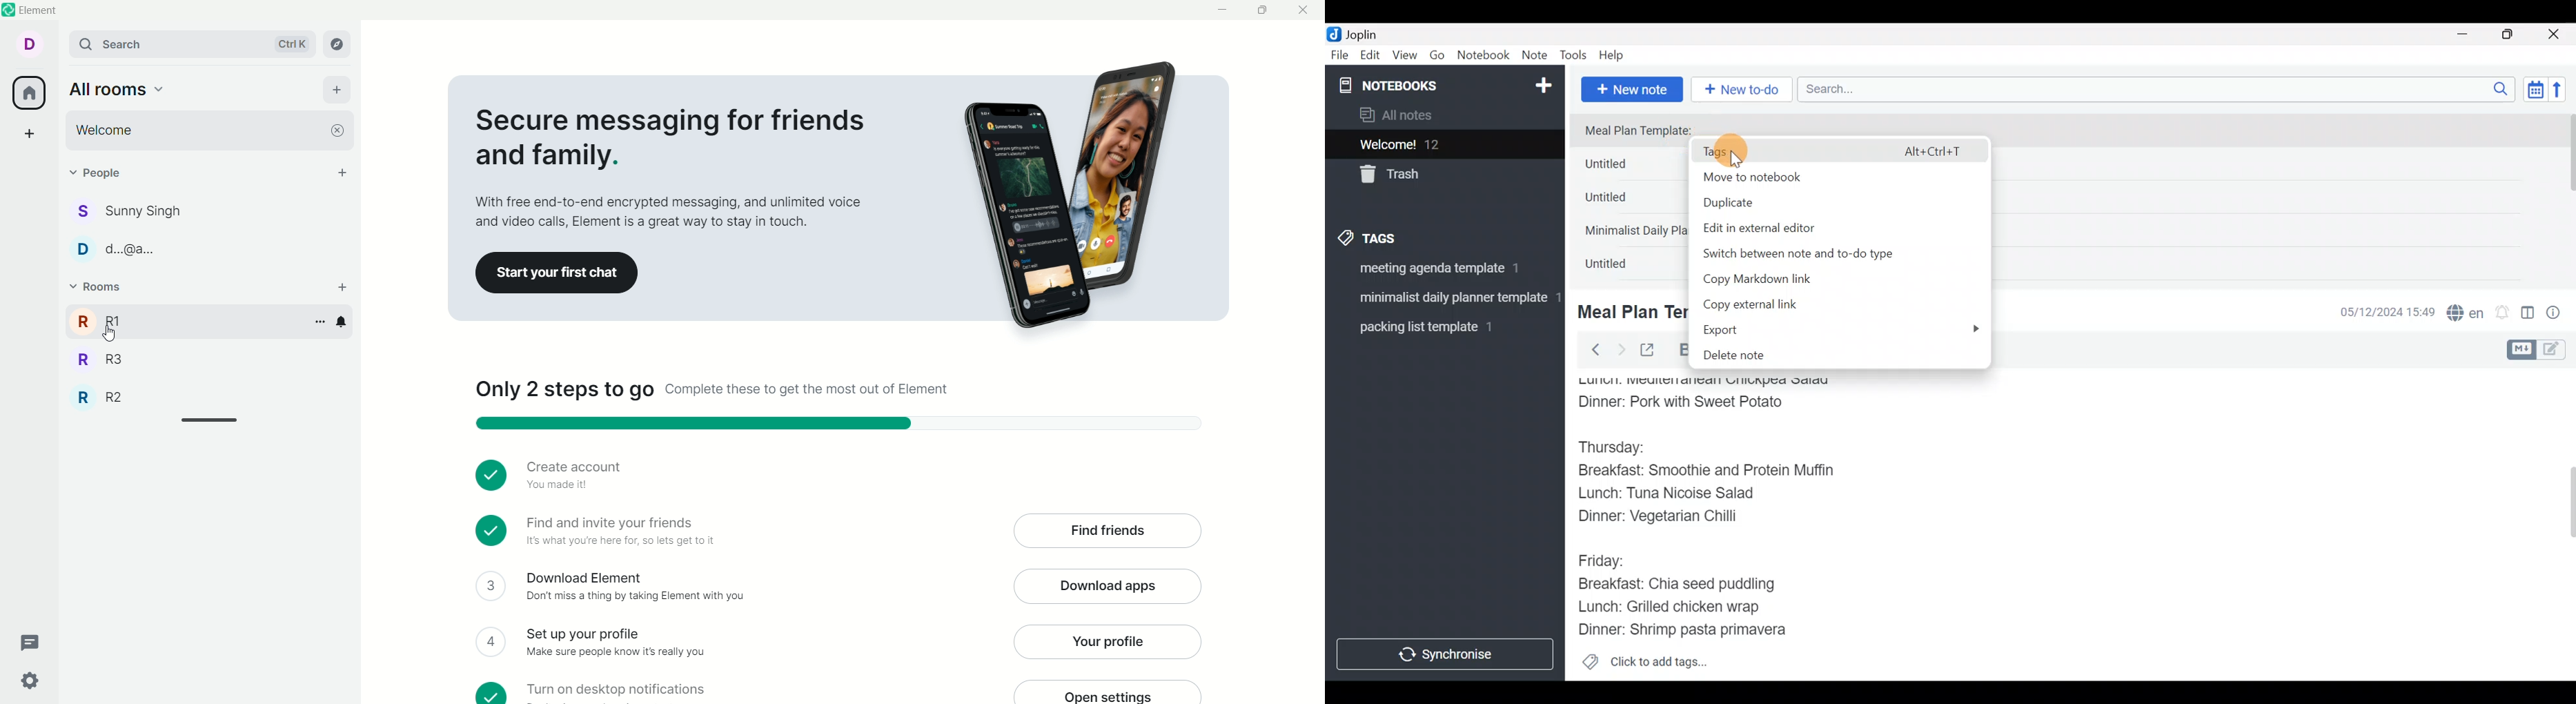 The width and height of the screenshot is (2576, 728). What do you see at coordinates (2466, 314) in the screenshot?
I see `Spelling` at bounding box center [2466, 314].